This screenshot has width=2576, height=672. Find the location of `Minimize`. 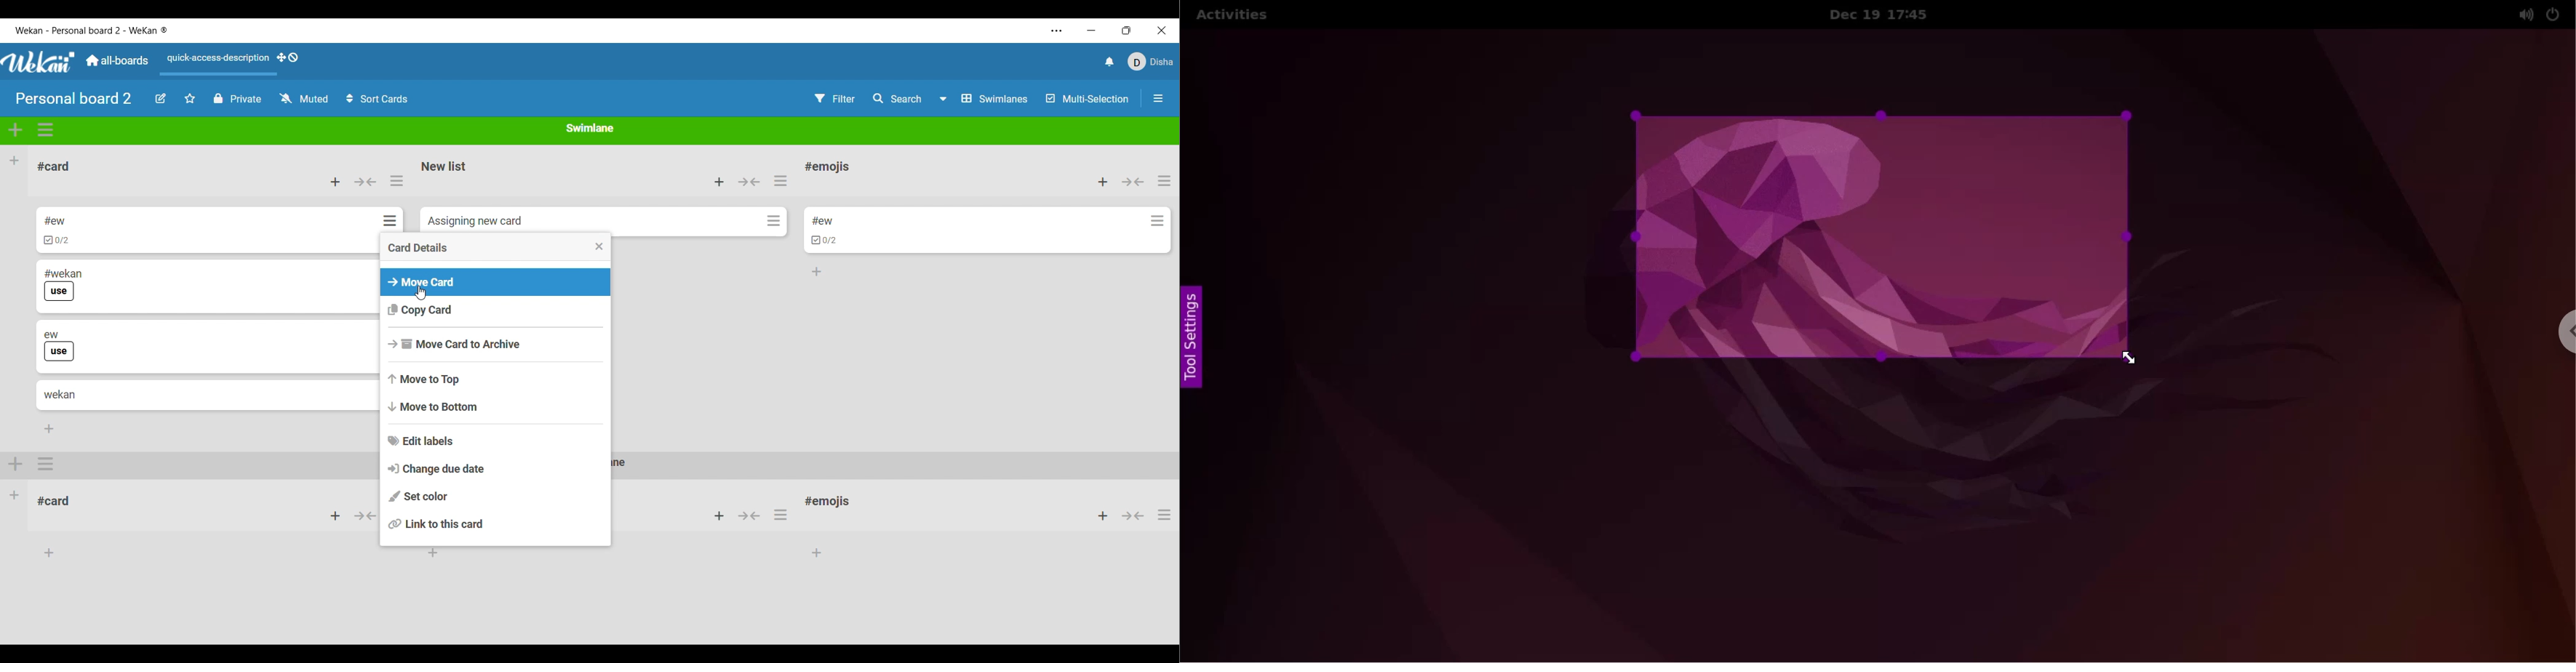

Minimize is located at coordinates (1092, 31).